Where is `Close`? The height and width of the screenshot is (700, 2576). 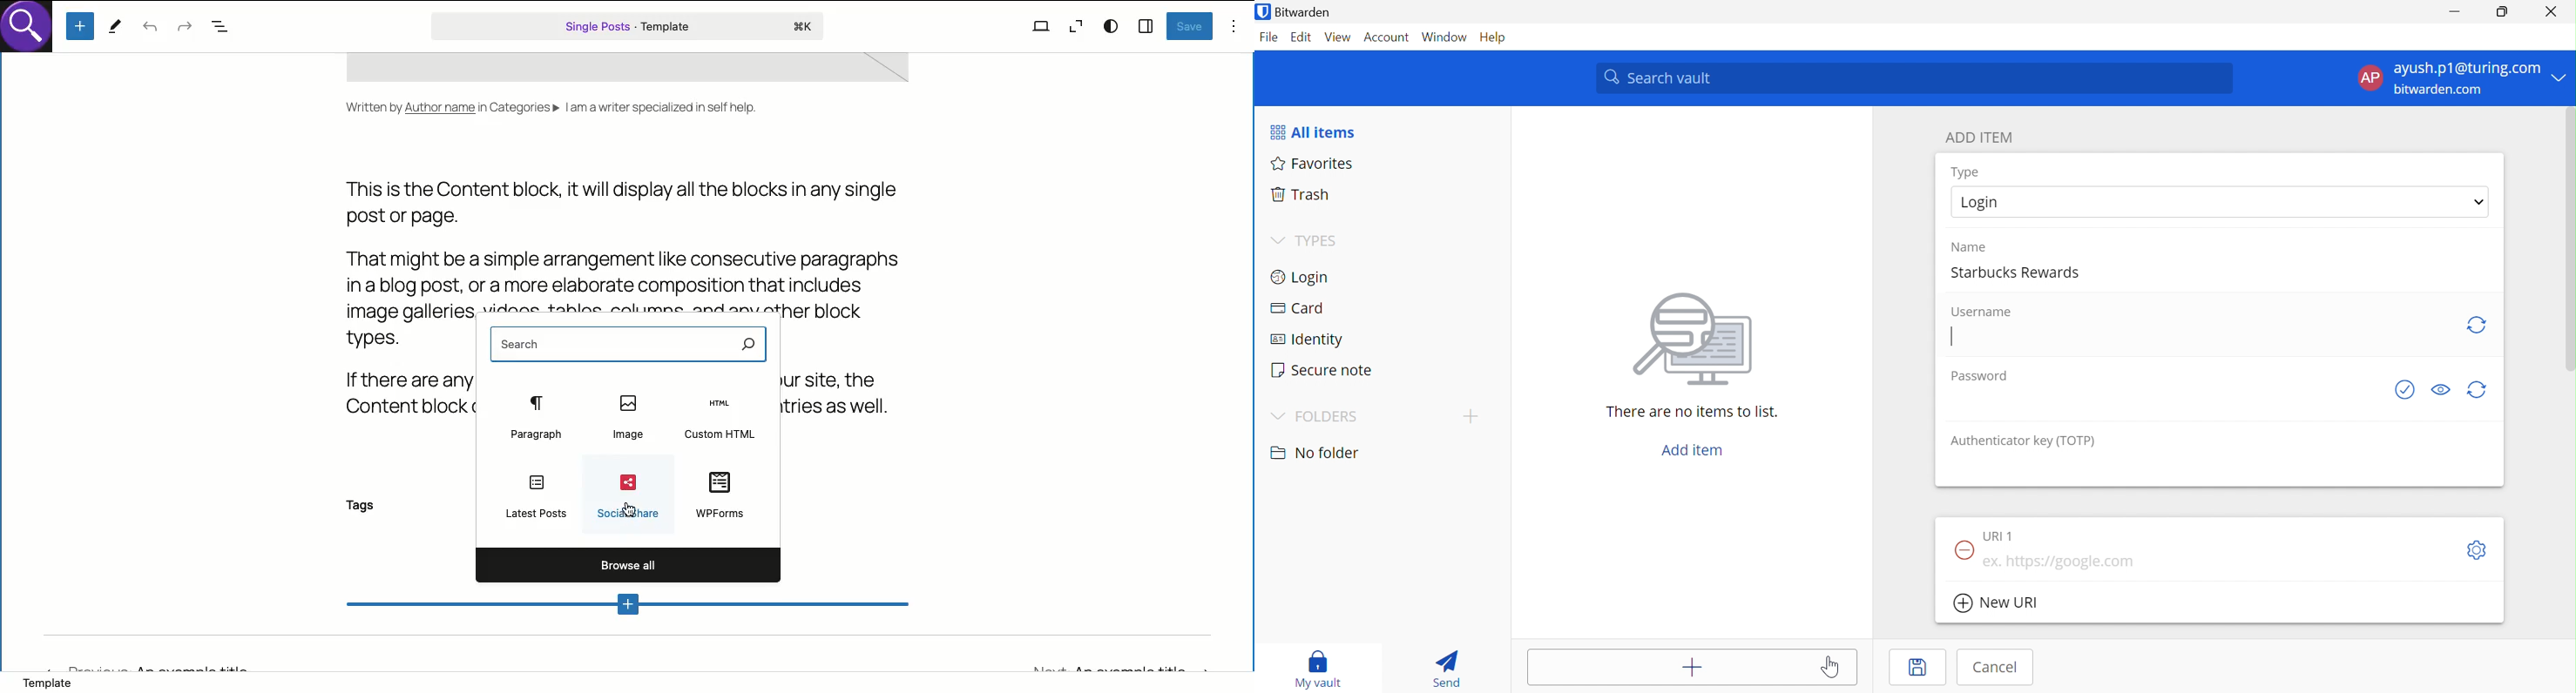 Close is located at coordinates (2554, 12).